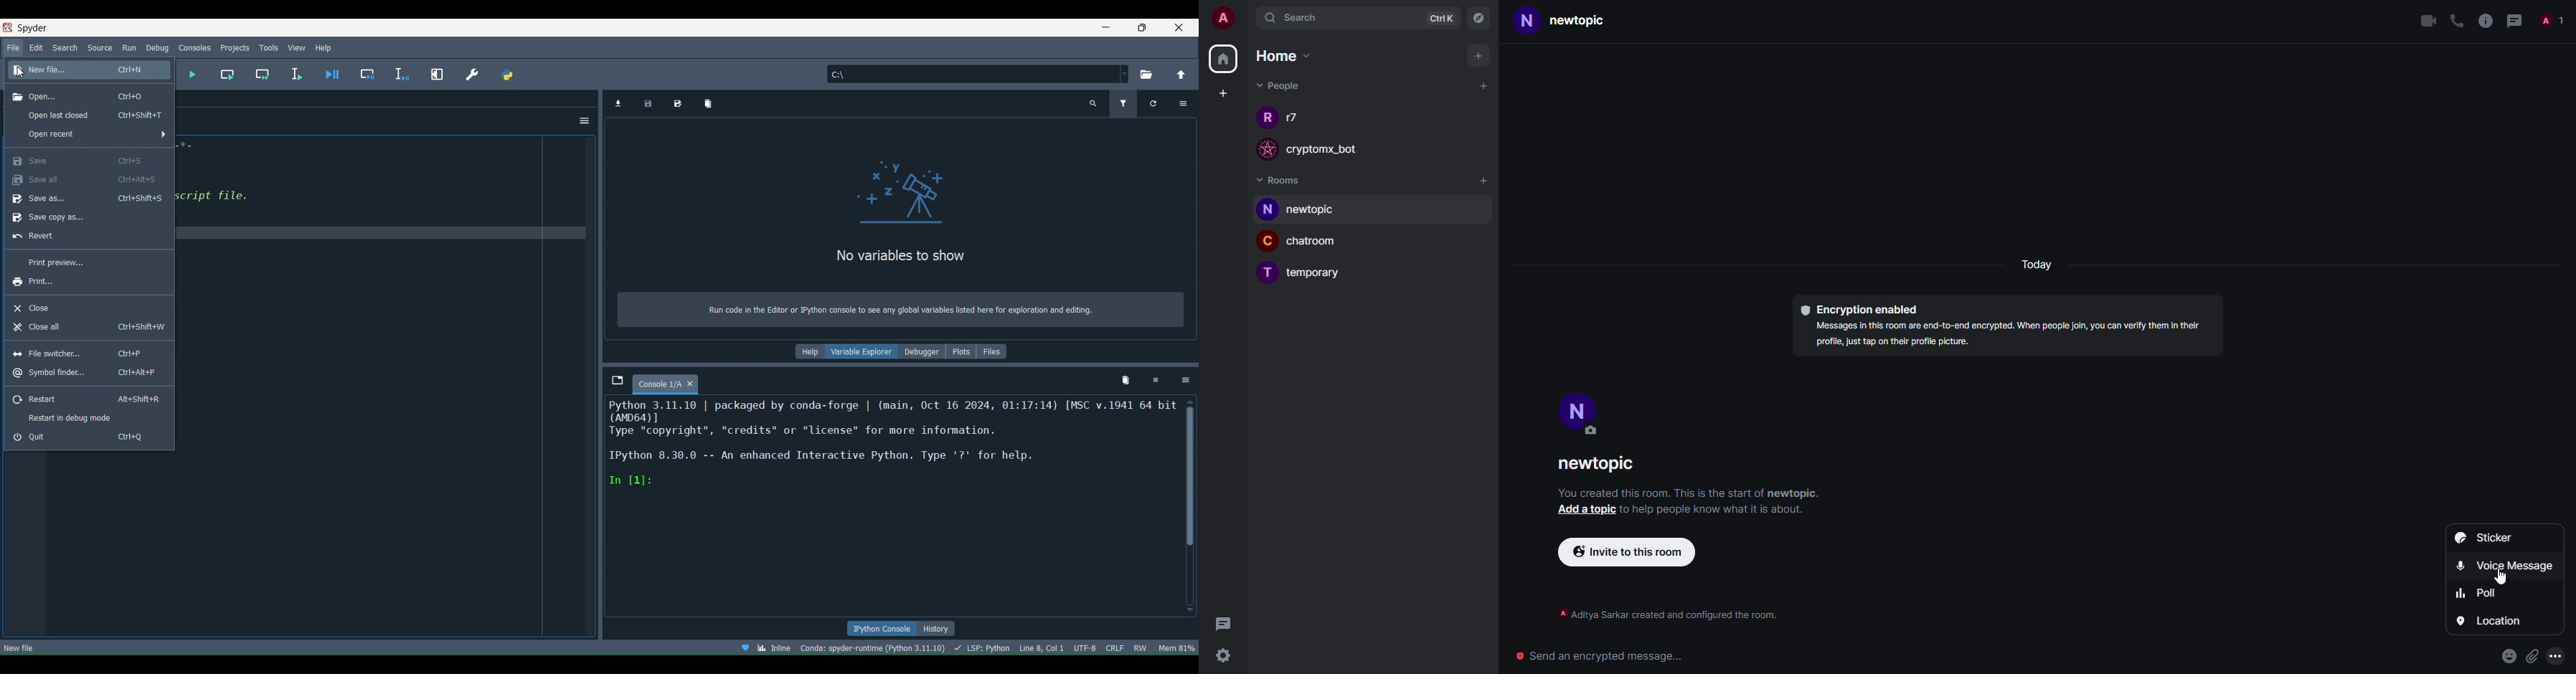 This screenshot has width=2576, height=700. Describe the element at coordinates (83, 160) in the screenshot. I see `Save` at that location.